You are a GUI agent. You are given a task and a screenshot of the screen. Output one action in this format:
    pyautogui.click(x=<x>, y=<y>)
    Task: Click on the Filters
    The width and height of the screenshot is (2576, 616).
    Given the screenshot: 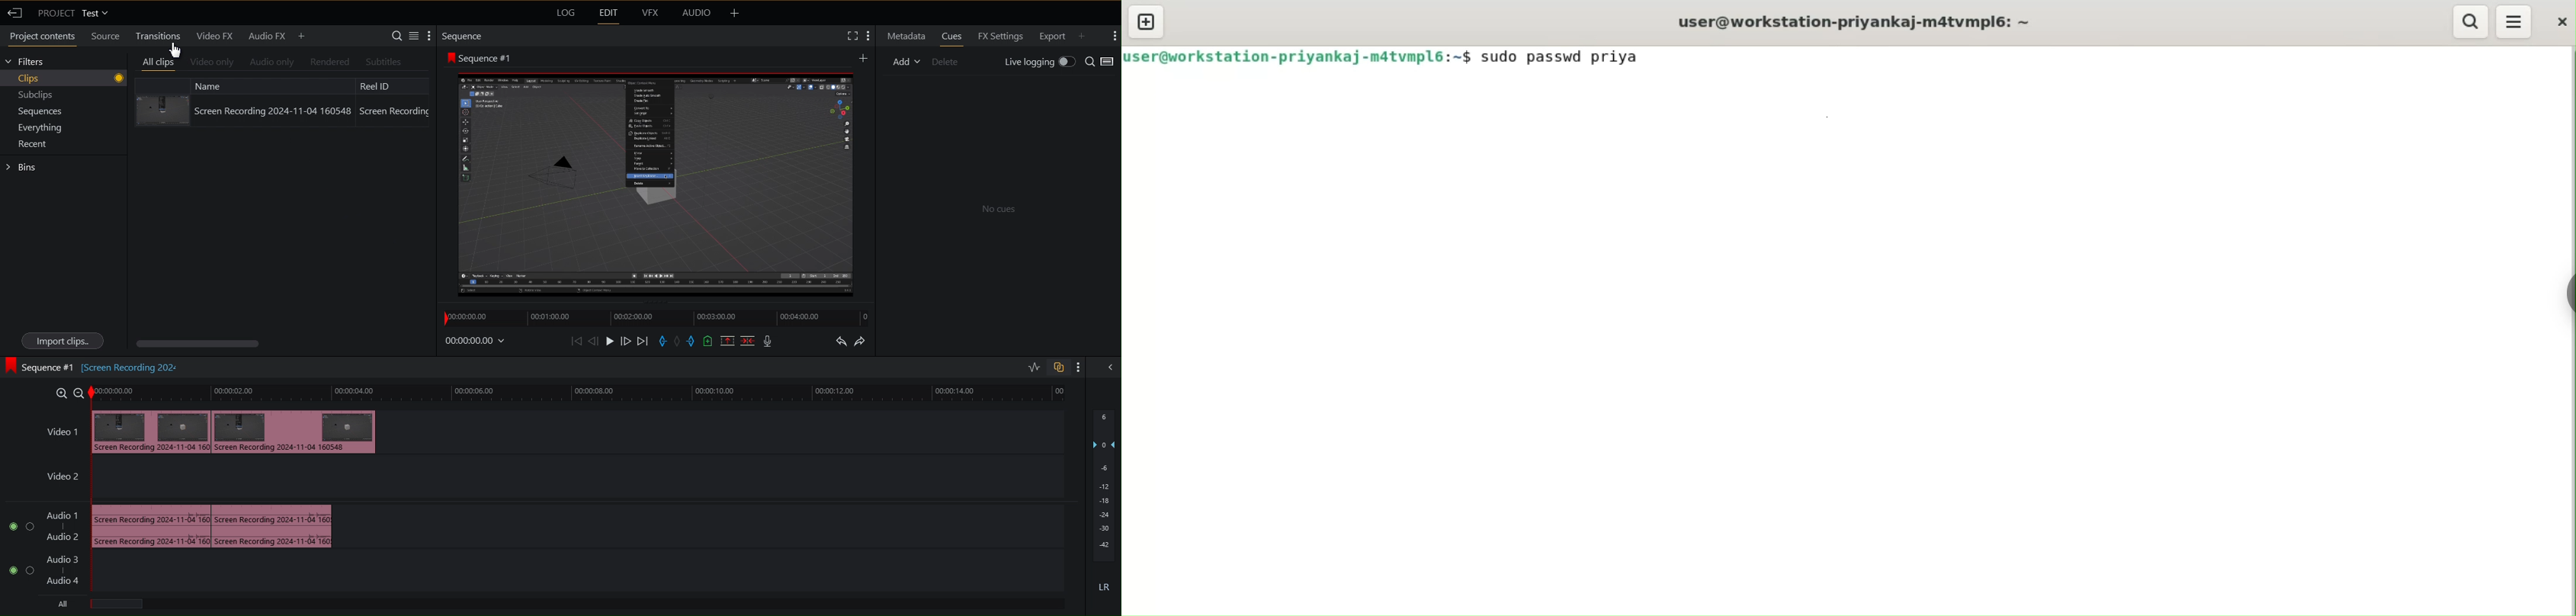 What is the action you would take?
    pyautogui.click(x=32, y=61)
    